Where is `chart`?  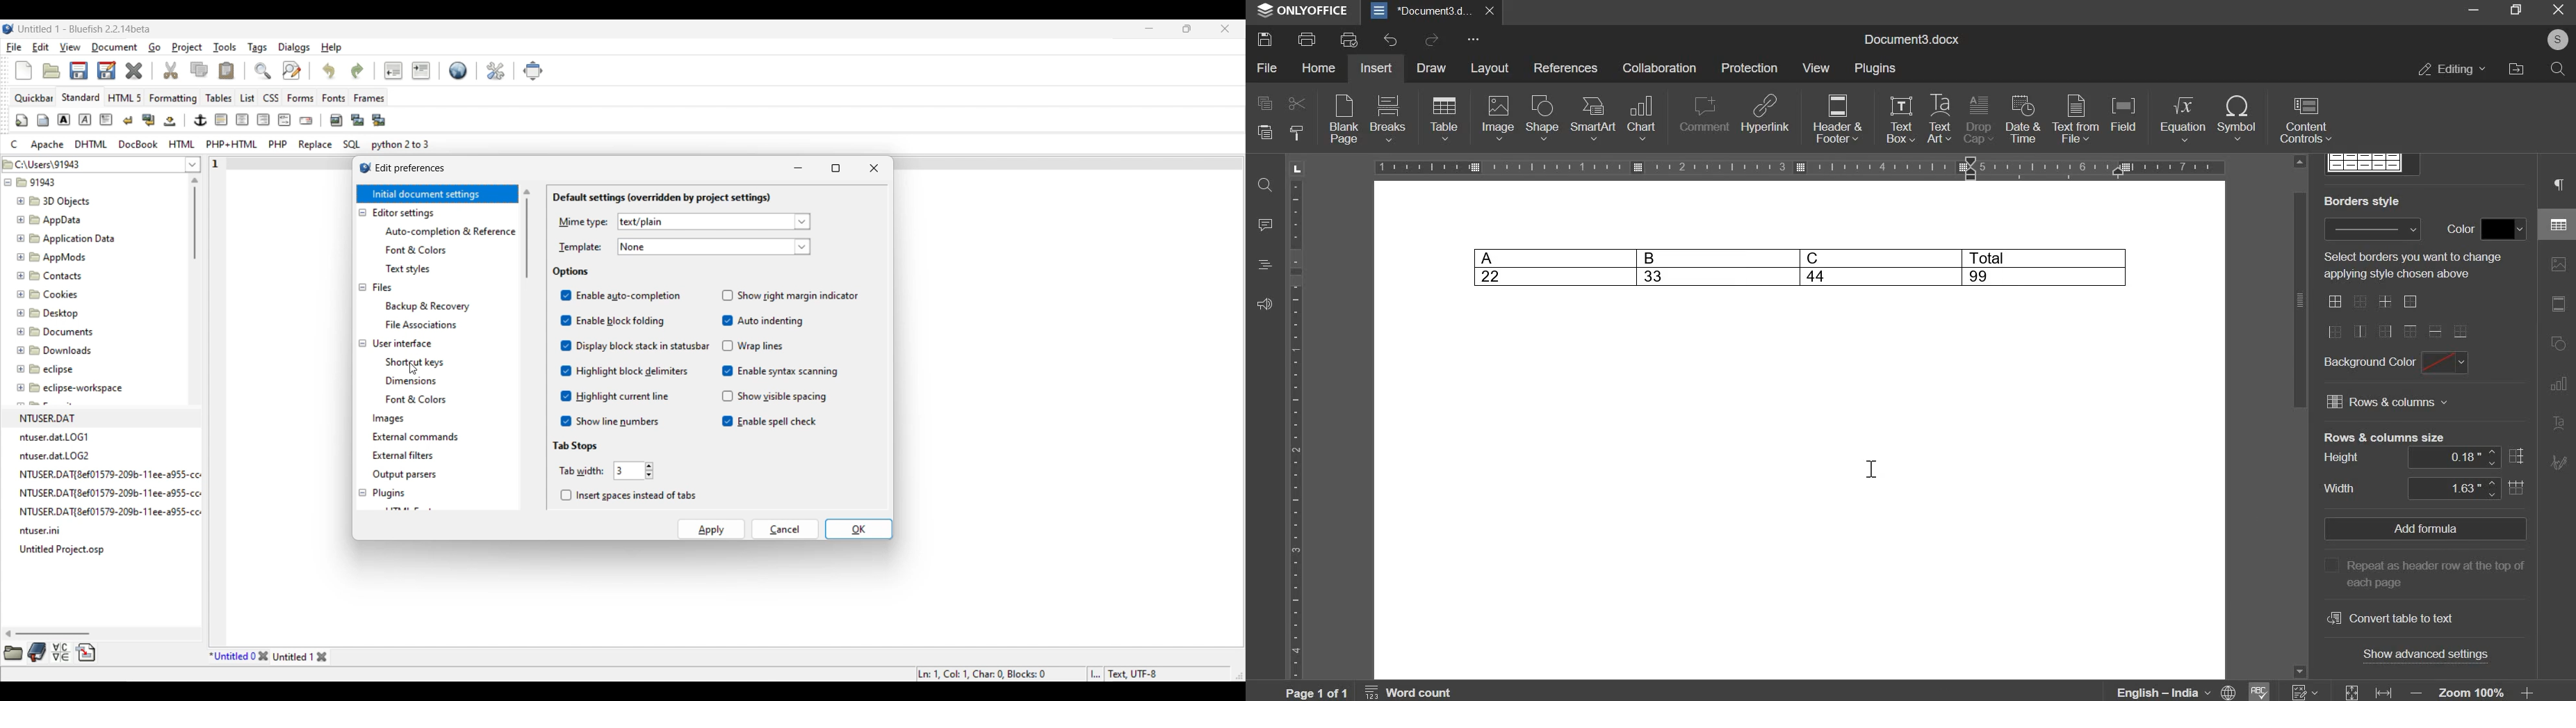
chart is located at coordinates (1642, 116).